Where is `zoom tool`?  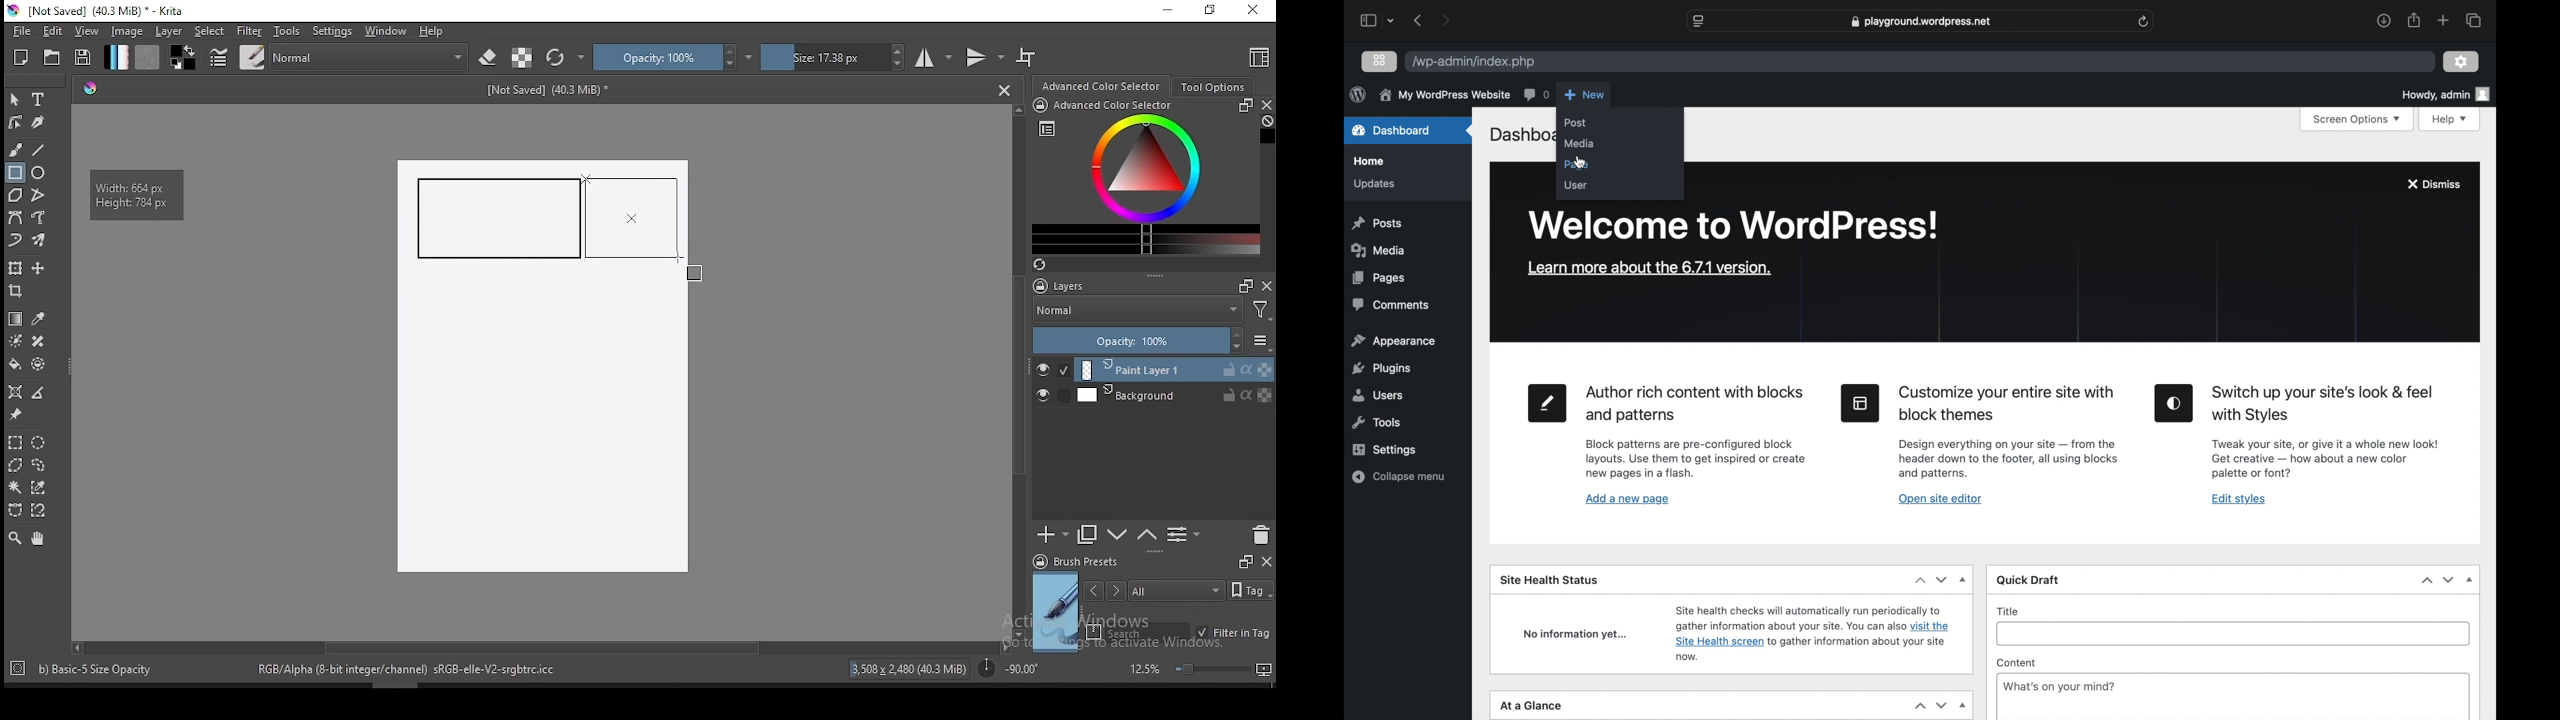
zoom tool is located at coordinates (15, 537).